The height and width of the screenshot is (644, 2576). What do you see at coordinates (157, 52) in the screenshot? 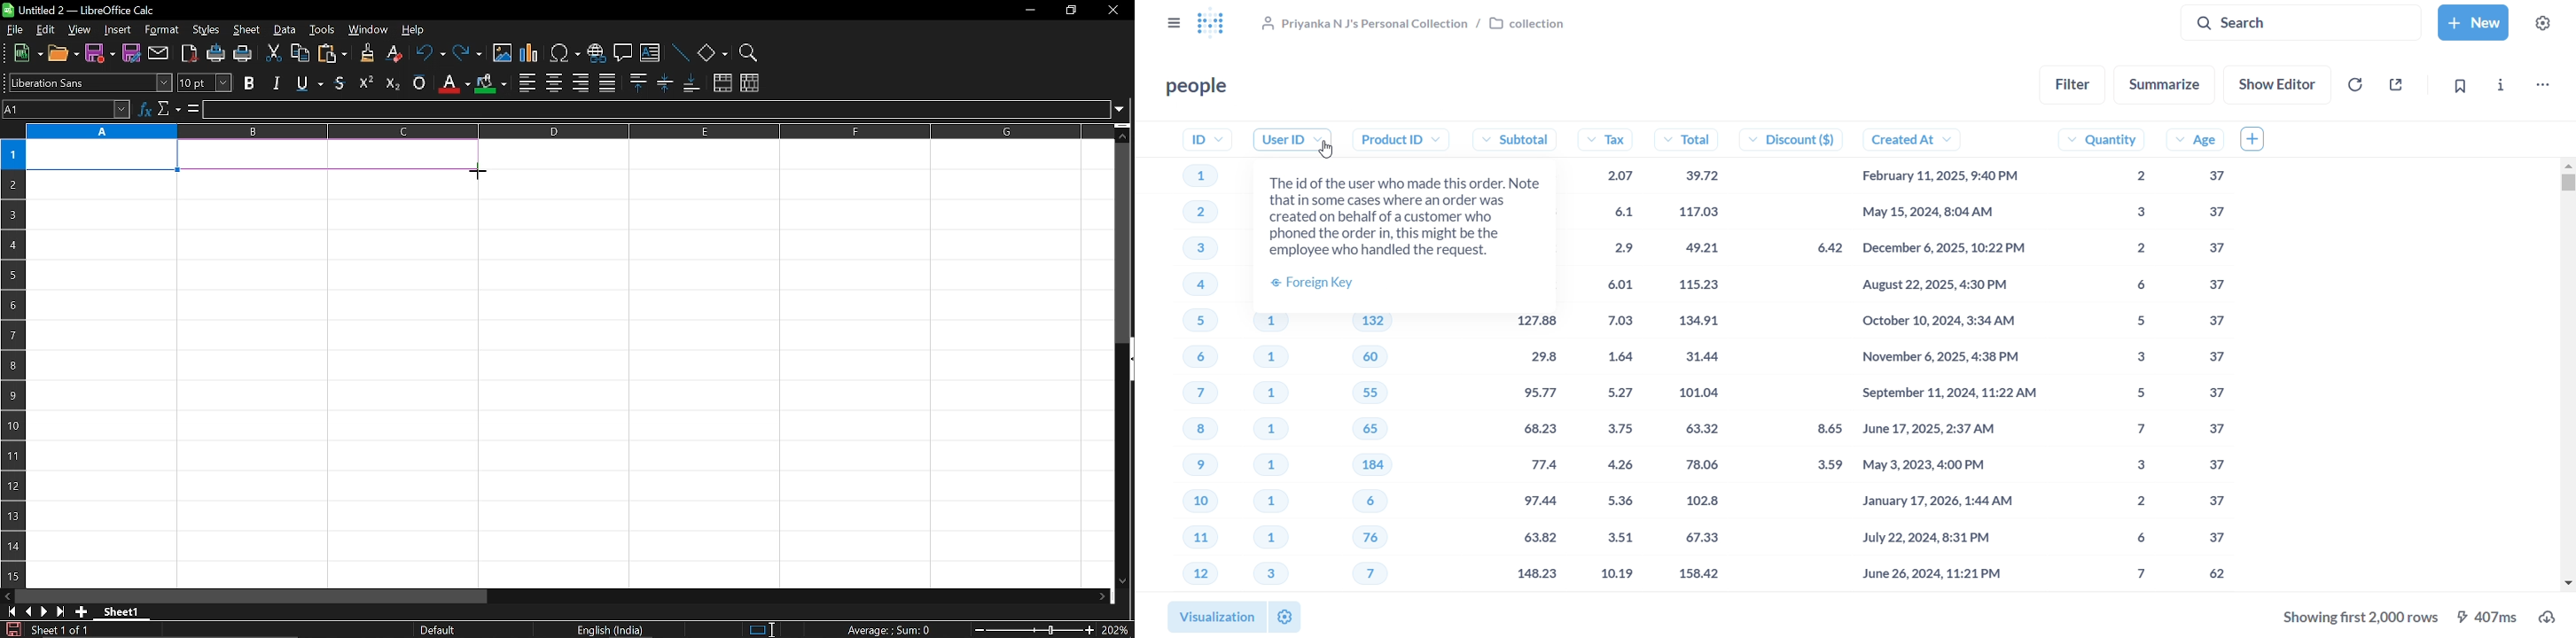
I see `attach` at bounding box center [157, 52].